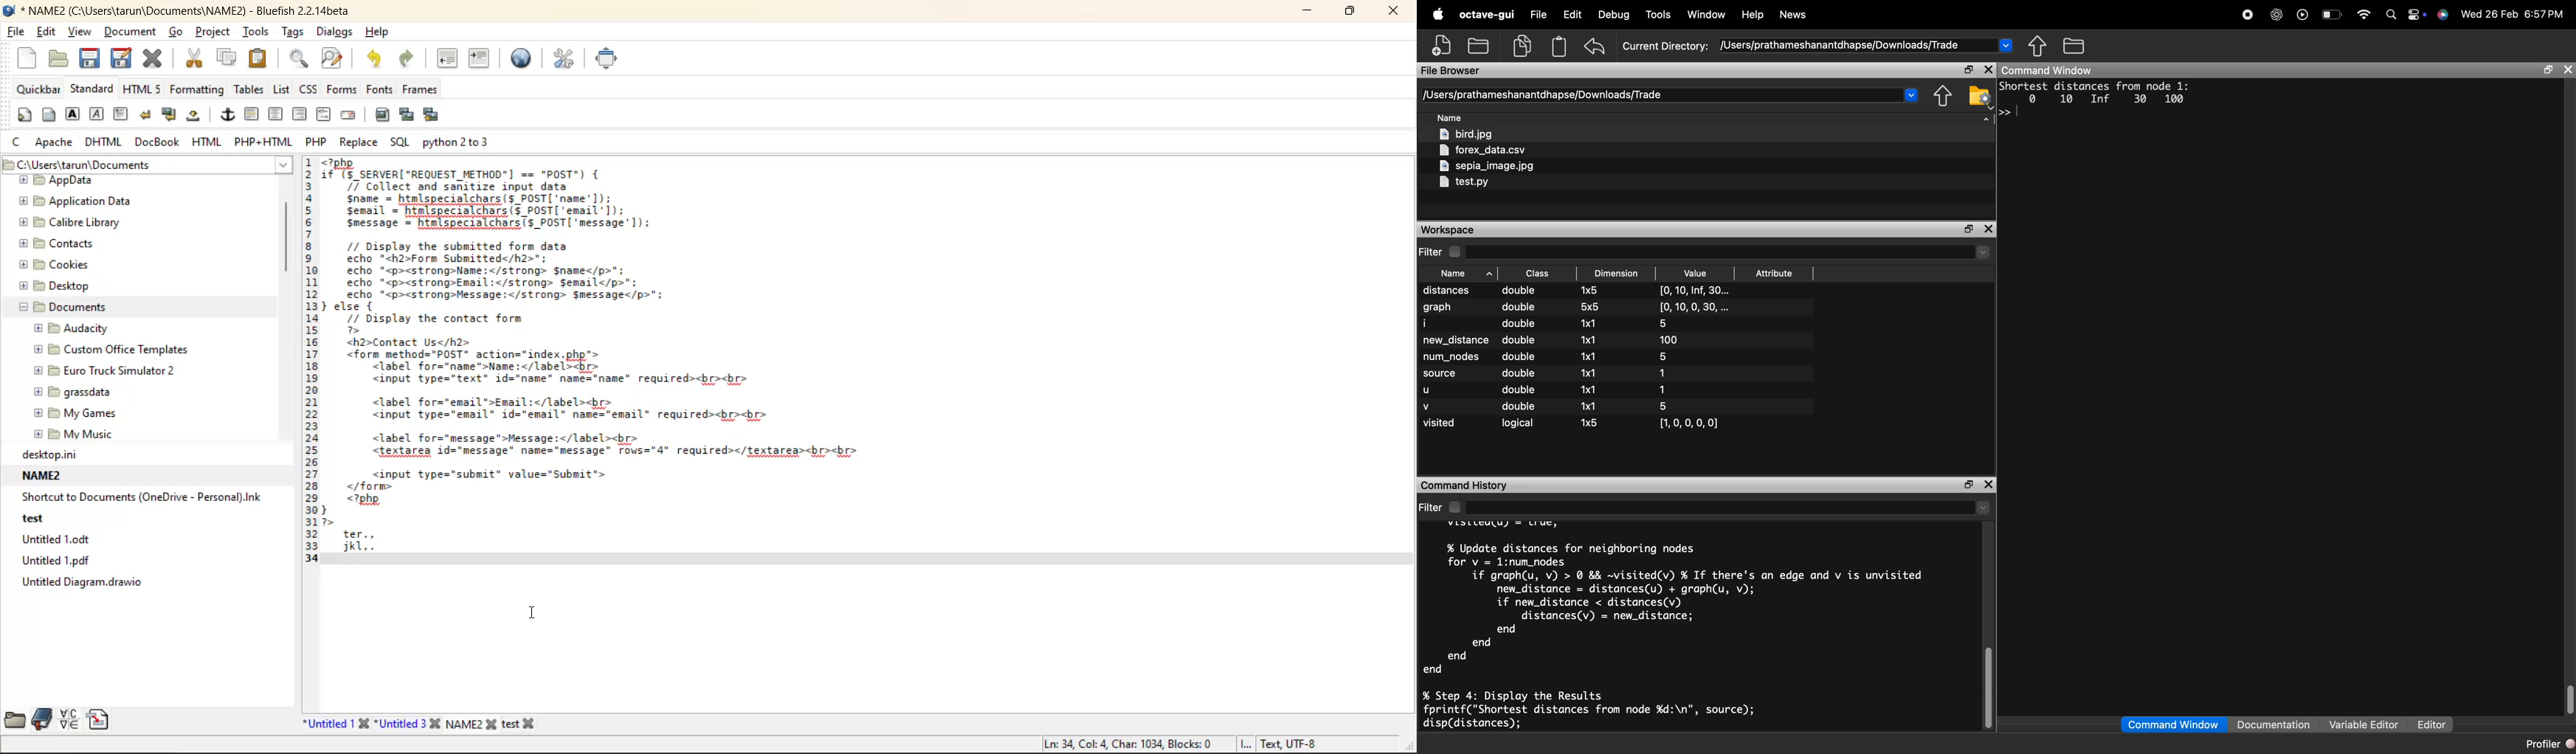 This screenshot has width=2576, height=756. Describe the element at coordinates (18, 141) in the screenshot. I see `c` at that location.